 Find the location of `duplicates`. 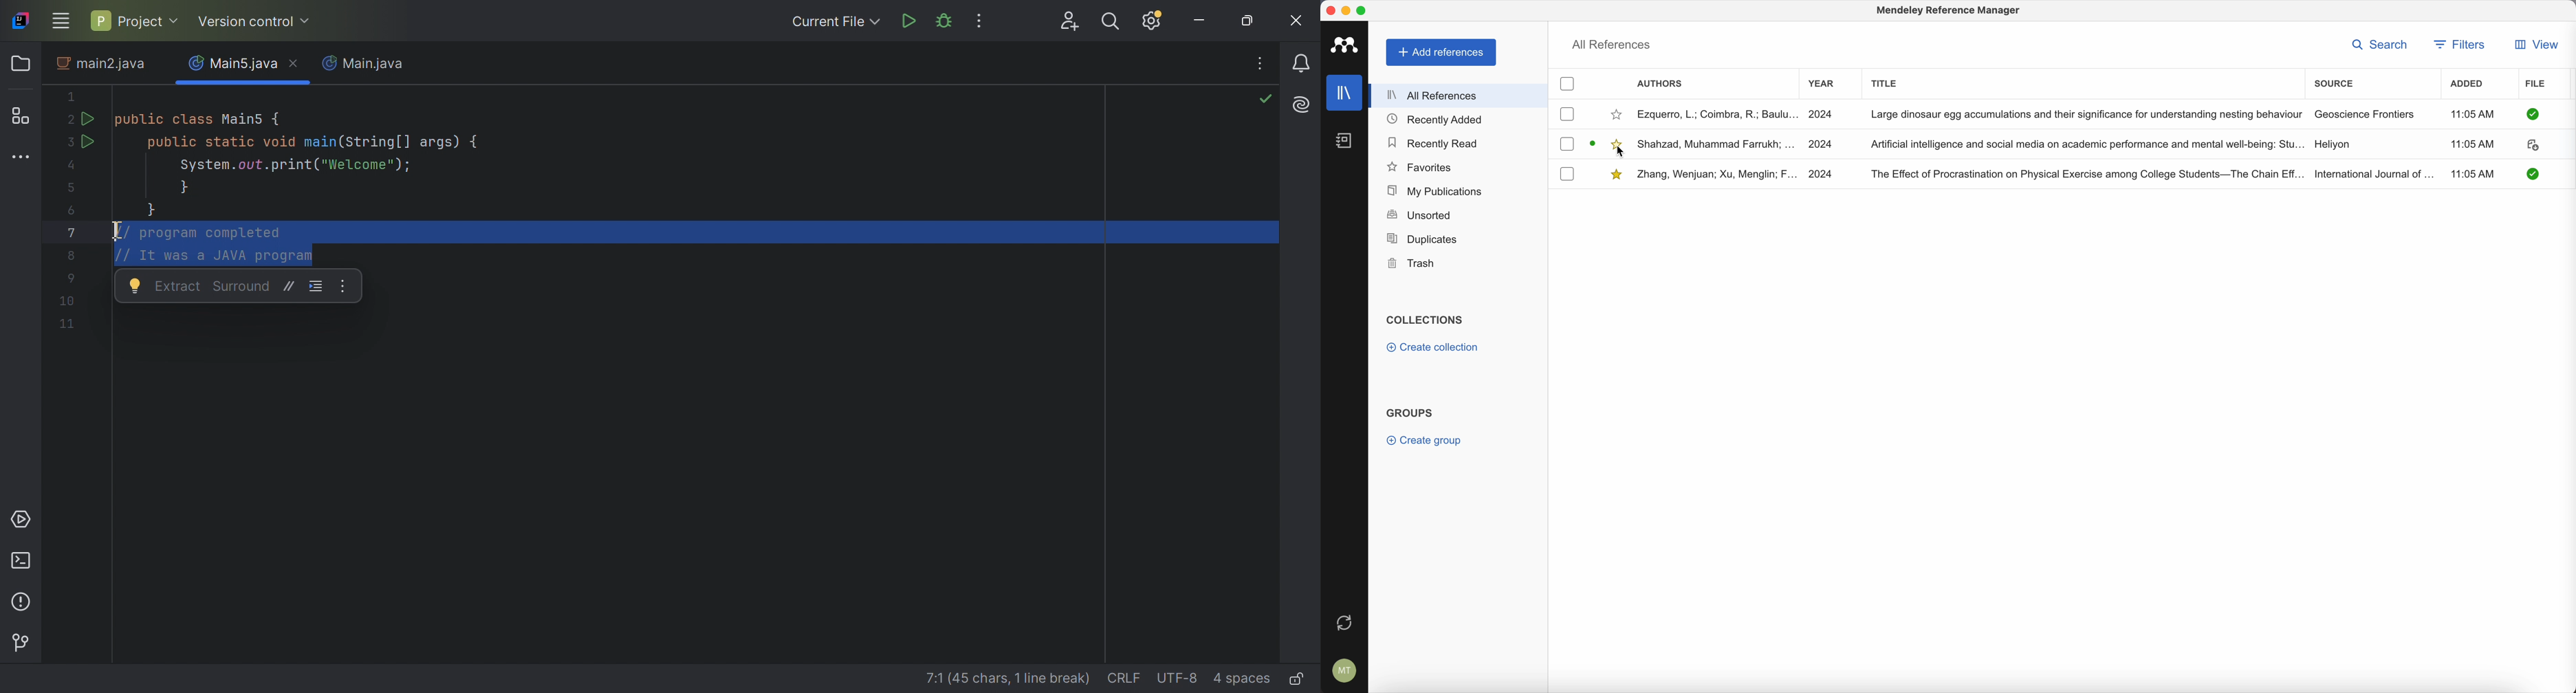

duplicates is located at coordinates (1422, 239).